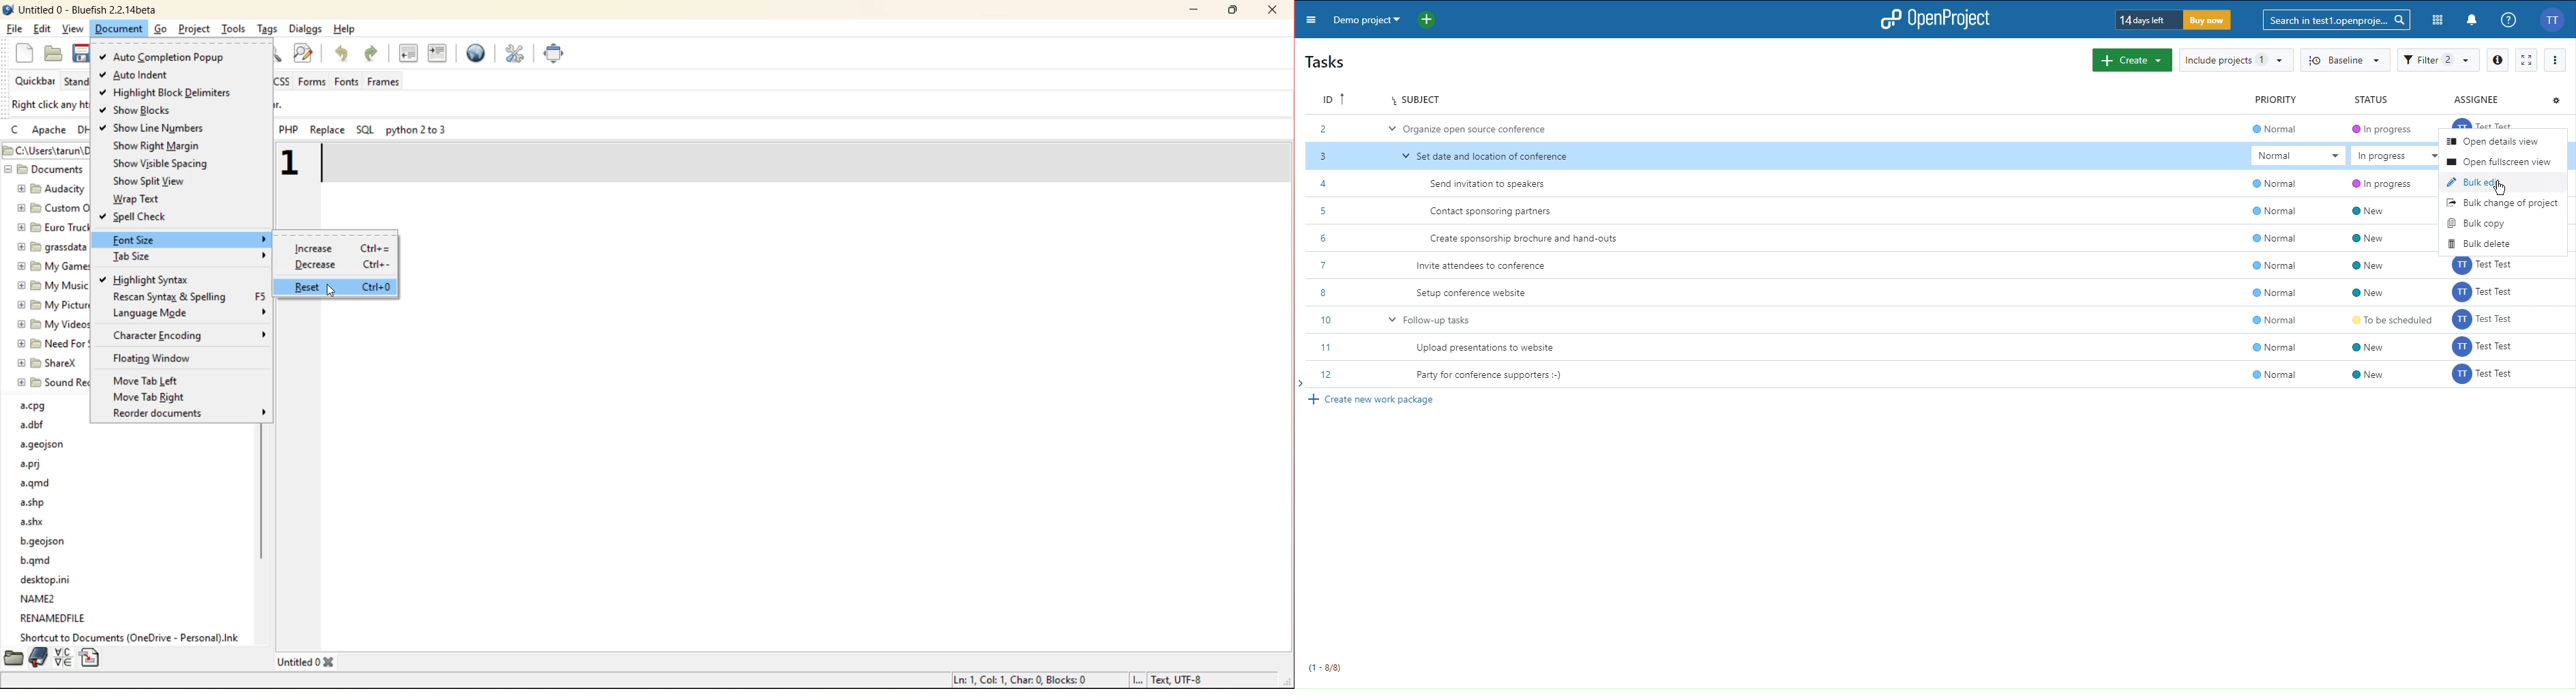  I want to click on Bulk copy, so click(2476, 220).